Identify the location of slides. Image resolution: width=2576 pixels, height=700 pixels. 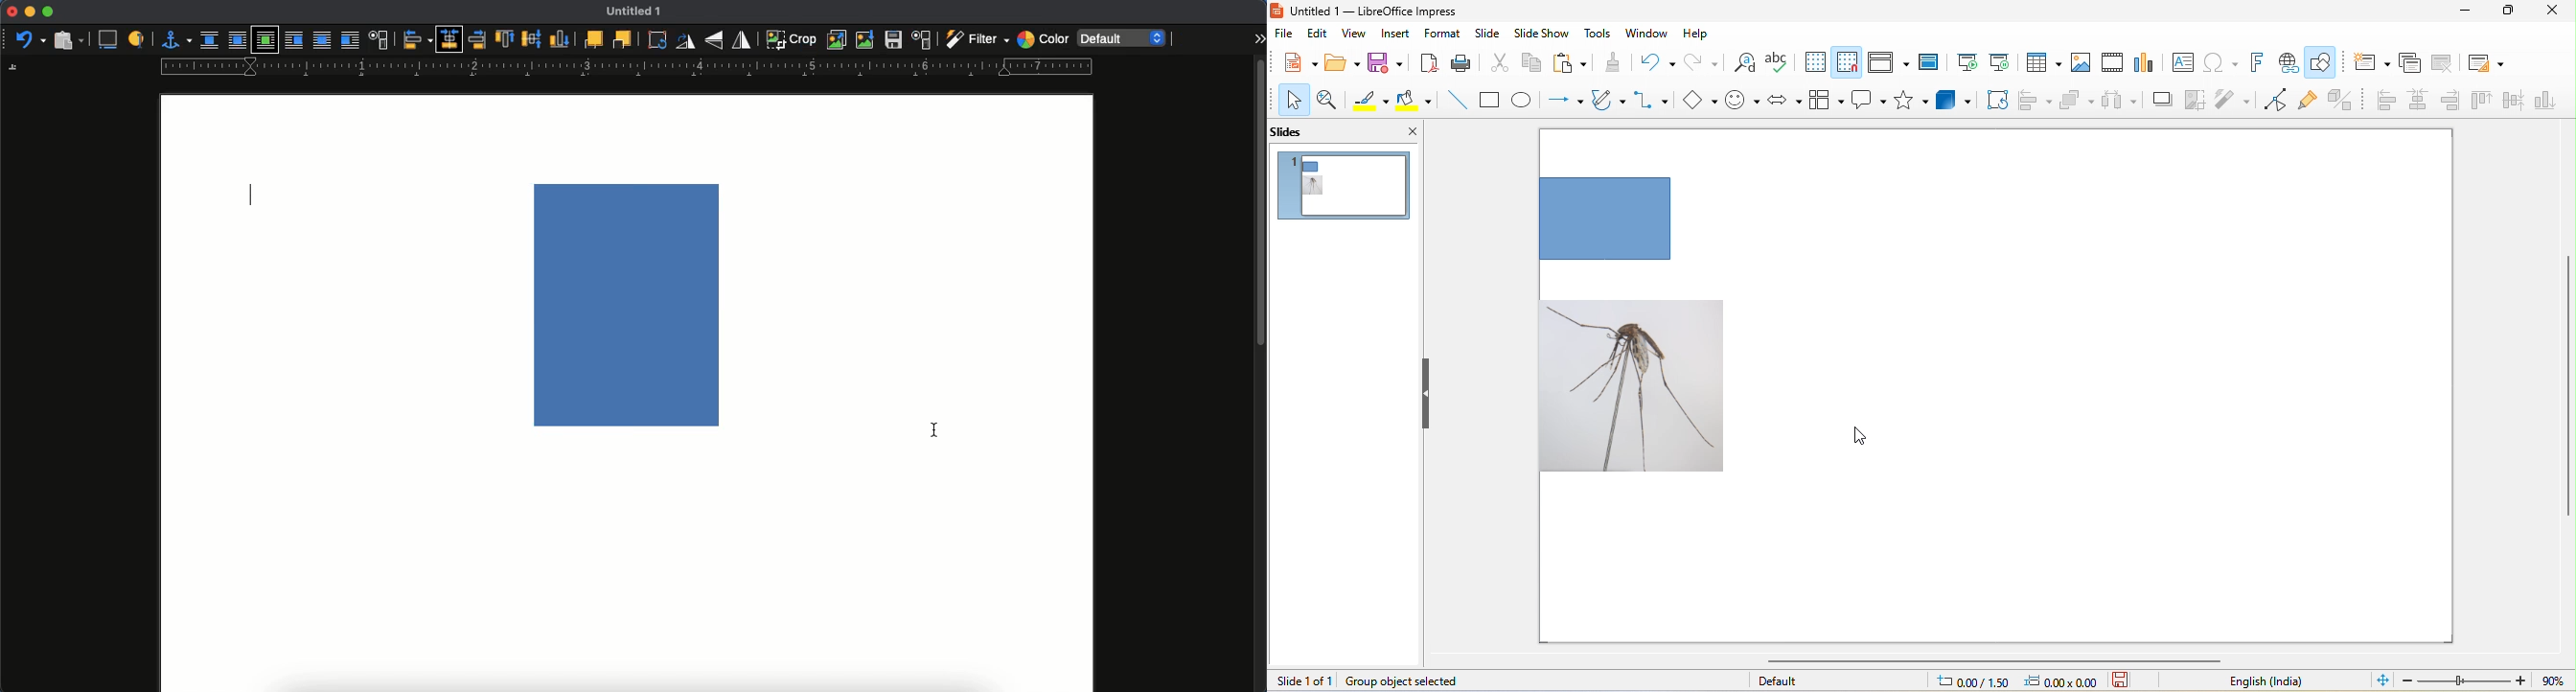
(1306, 133).